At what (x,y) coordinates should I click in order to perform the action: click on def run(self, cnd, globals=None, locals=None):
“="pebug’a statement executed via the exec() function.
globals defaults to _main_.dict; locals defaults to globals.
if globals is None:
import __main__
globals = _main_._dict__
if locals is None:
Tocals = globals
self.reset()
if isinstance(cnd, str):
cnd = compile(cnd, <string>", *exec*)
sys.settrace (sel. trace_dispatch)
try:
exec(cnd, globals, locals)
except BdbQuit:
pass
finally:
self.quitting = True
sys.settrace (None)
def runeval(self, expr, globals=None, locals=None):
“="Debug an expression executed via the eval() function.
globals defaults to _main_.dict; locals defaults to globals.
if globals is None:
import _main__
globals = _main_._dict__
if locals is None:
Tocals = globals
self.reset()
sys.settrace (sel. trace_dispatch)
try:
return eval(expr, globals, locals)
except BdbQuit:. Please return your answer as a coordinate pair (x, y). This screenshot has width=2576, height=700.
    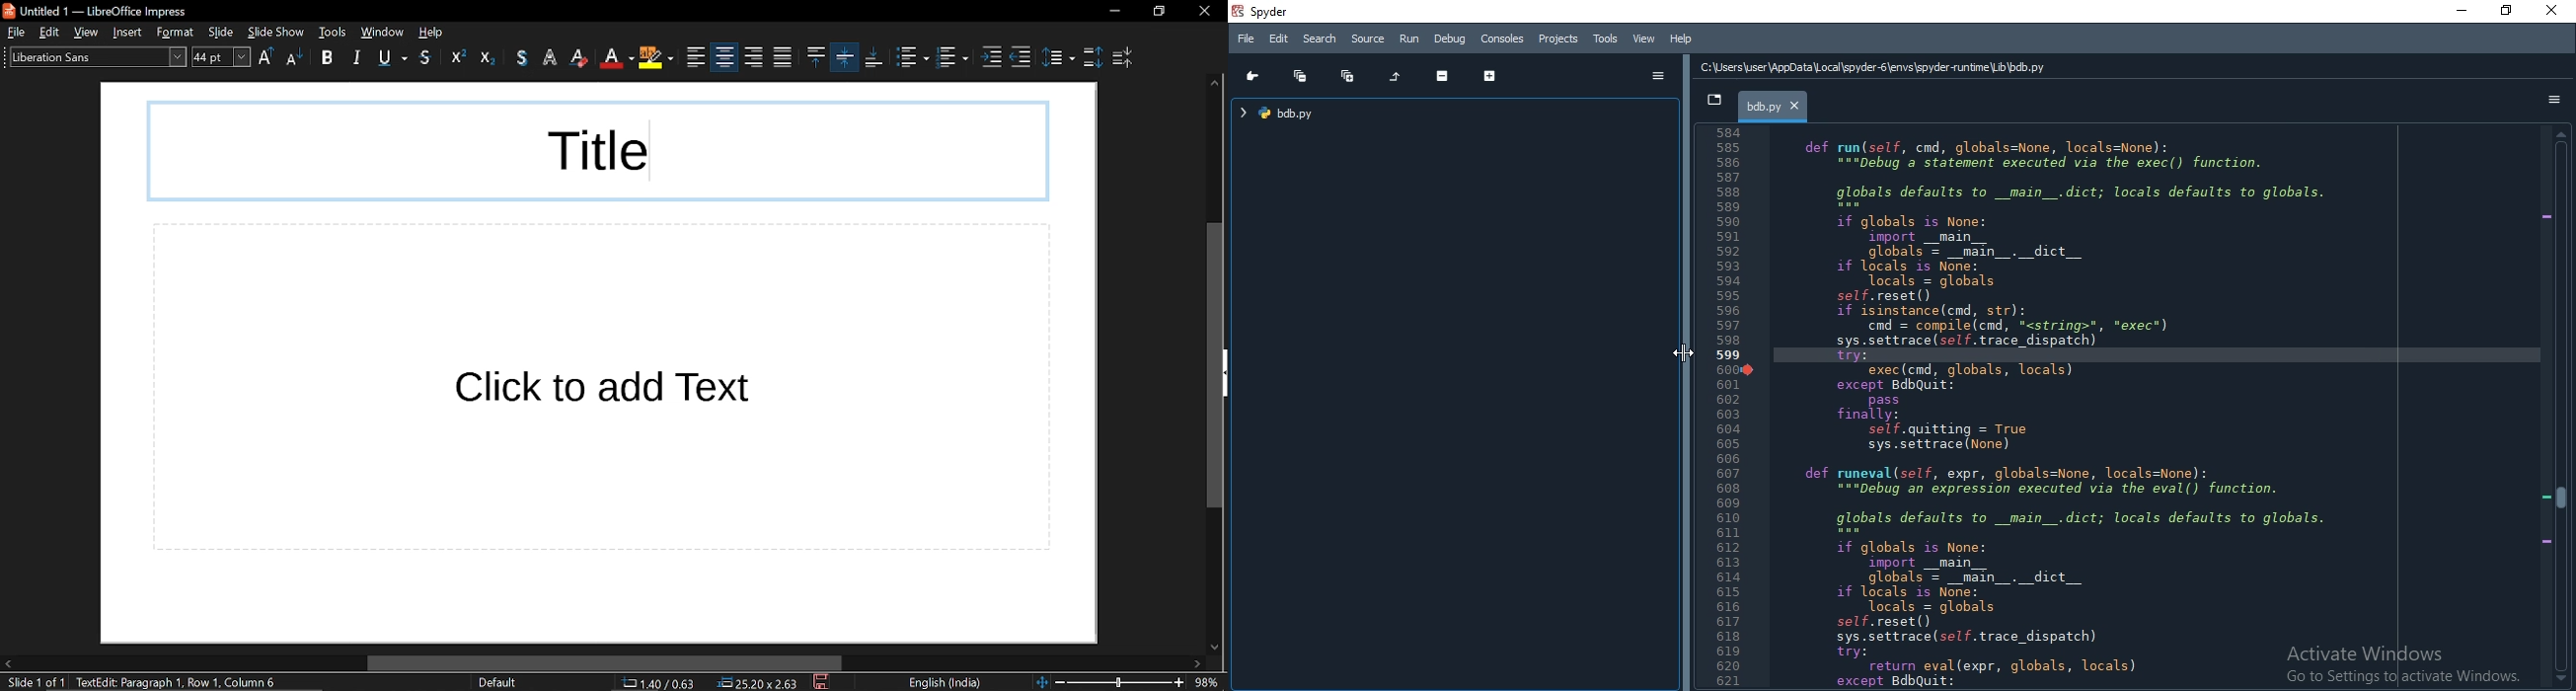
    Looking at the image, I should click on (2073, 410).